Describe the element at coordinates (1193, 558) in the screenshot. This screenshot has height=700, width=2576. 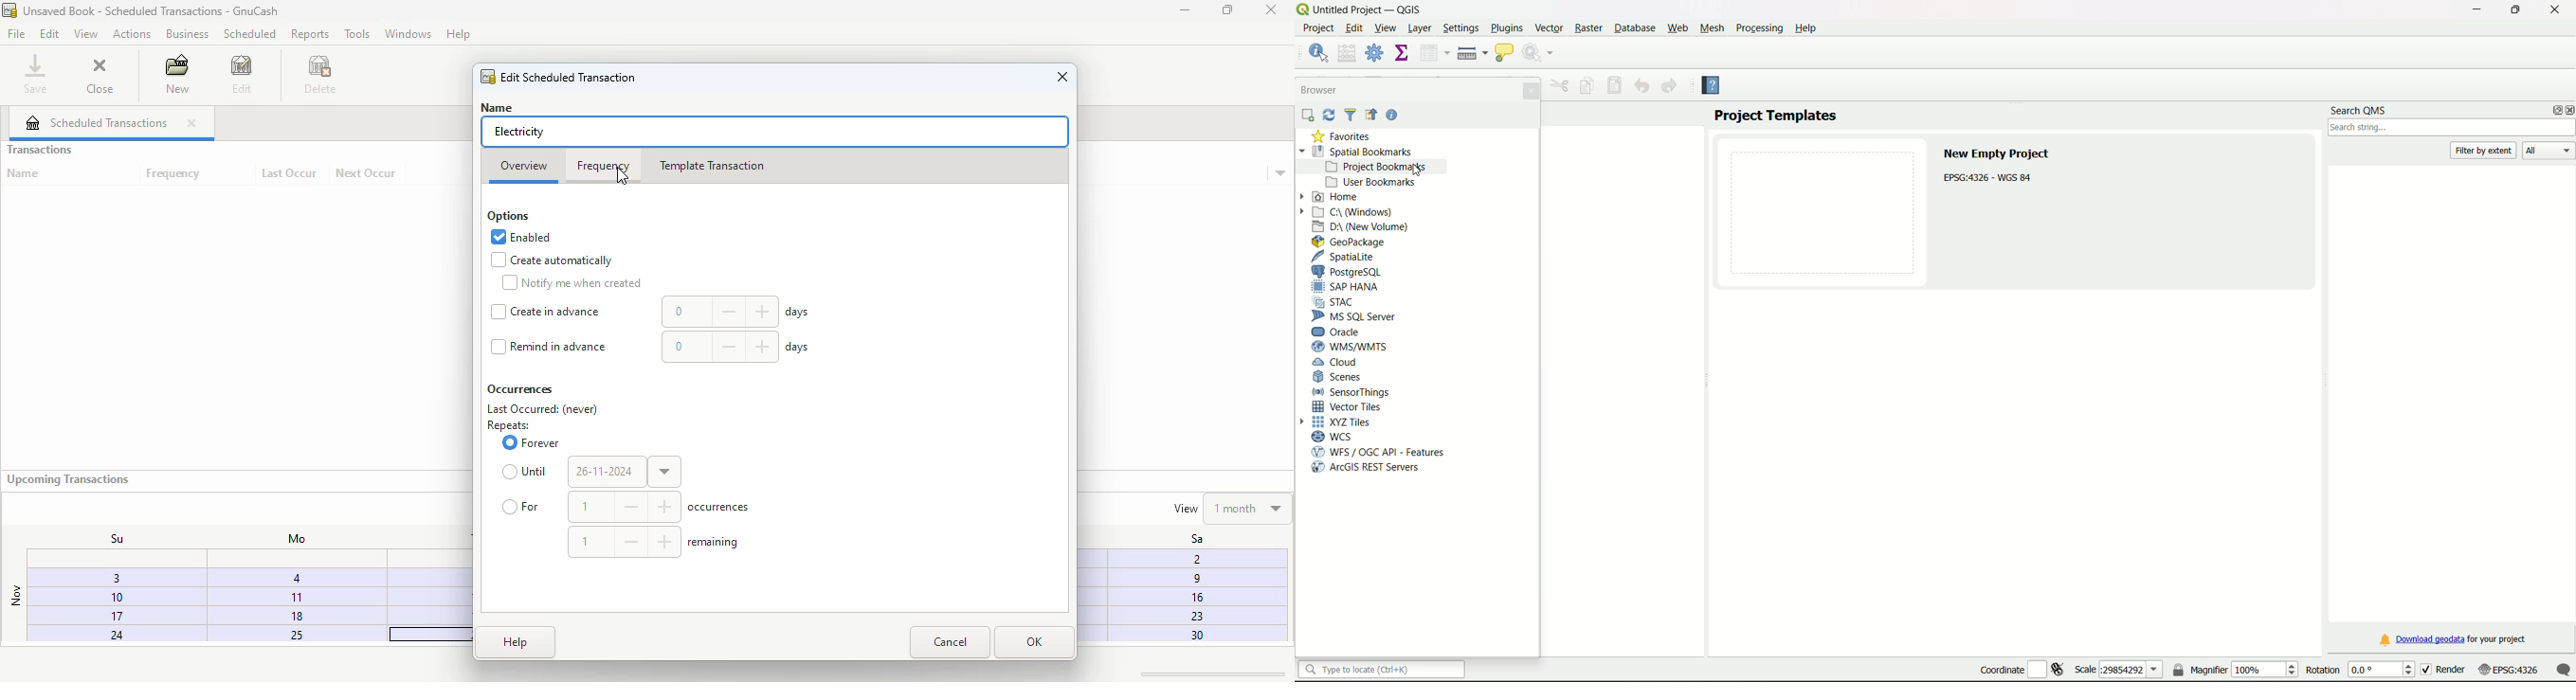
I see `Fi` at that location.